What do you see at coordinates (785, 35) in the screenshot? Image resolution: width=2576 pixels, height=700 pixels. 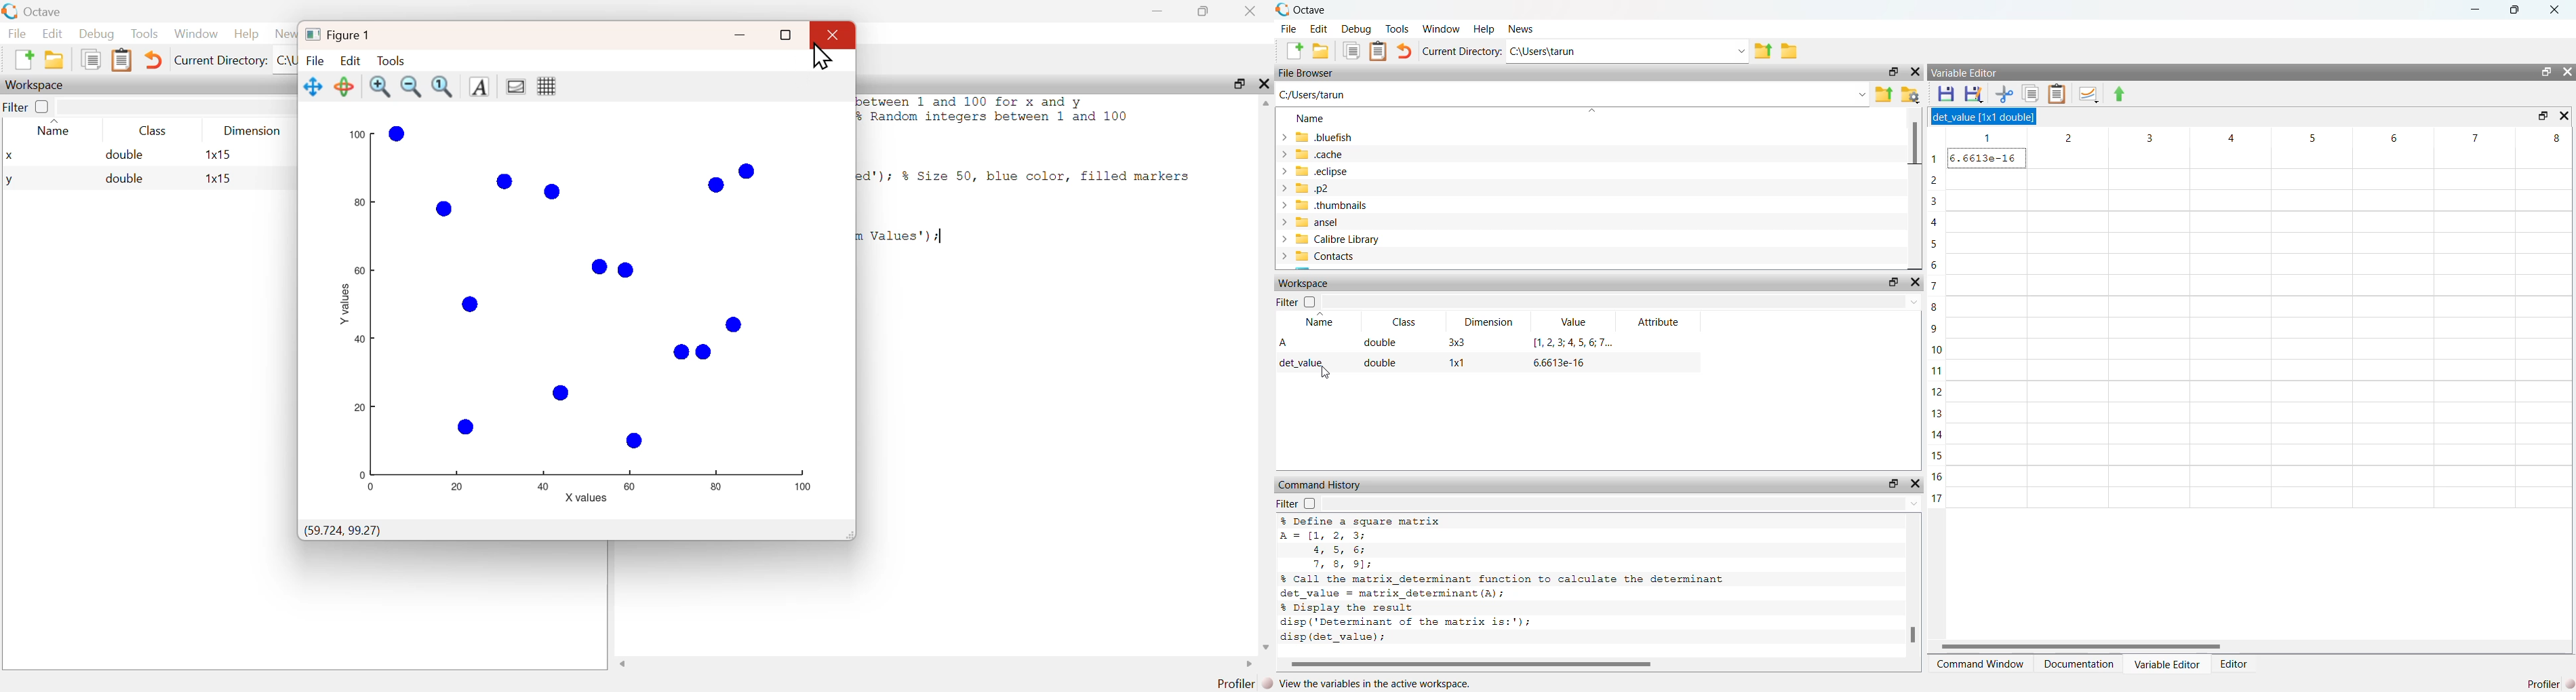 I see `Full screen` at bounding box center [785, 35].